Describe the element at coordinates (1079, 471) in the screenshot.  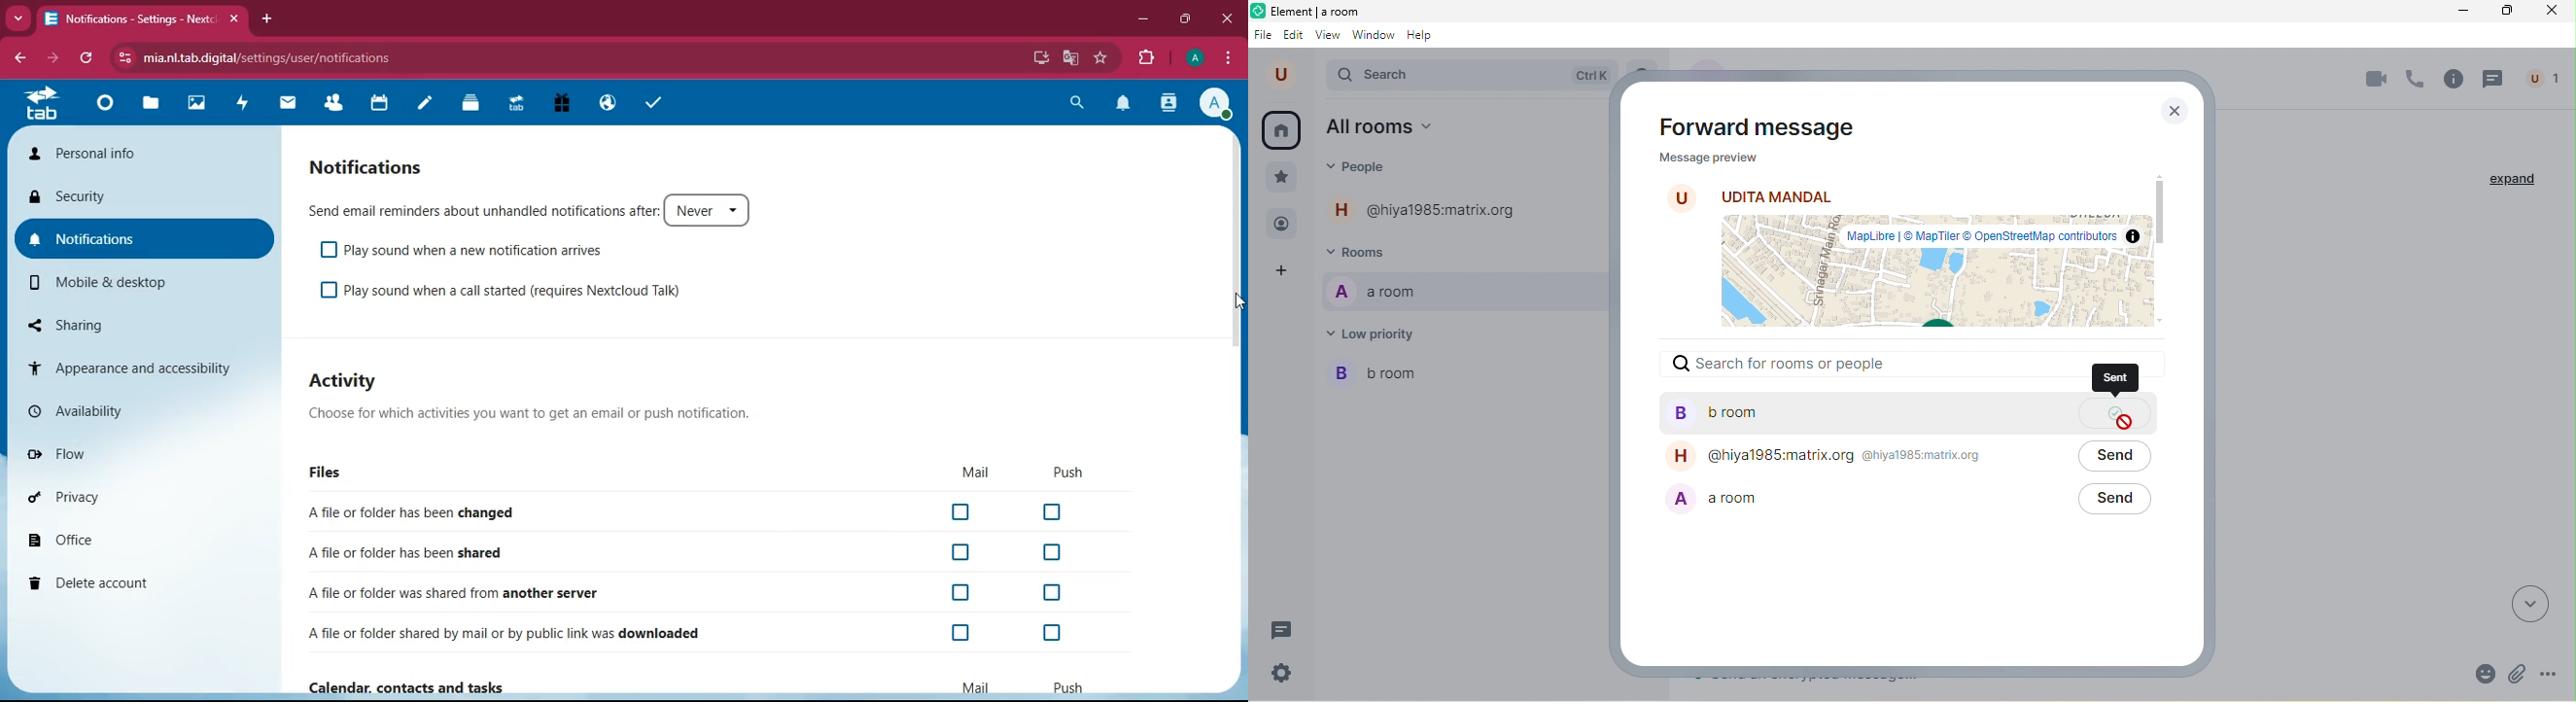
I see `push` at that location.